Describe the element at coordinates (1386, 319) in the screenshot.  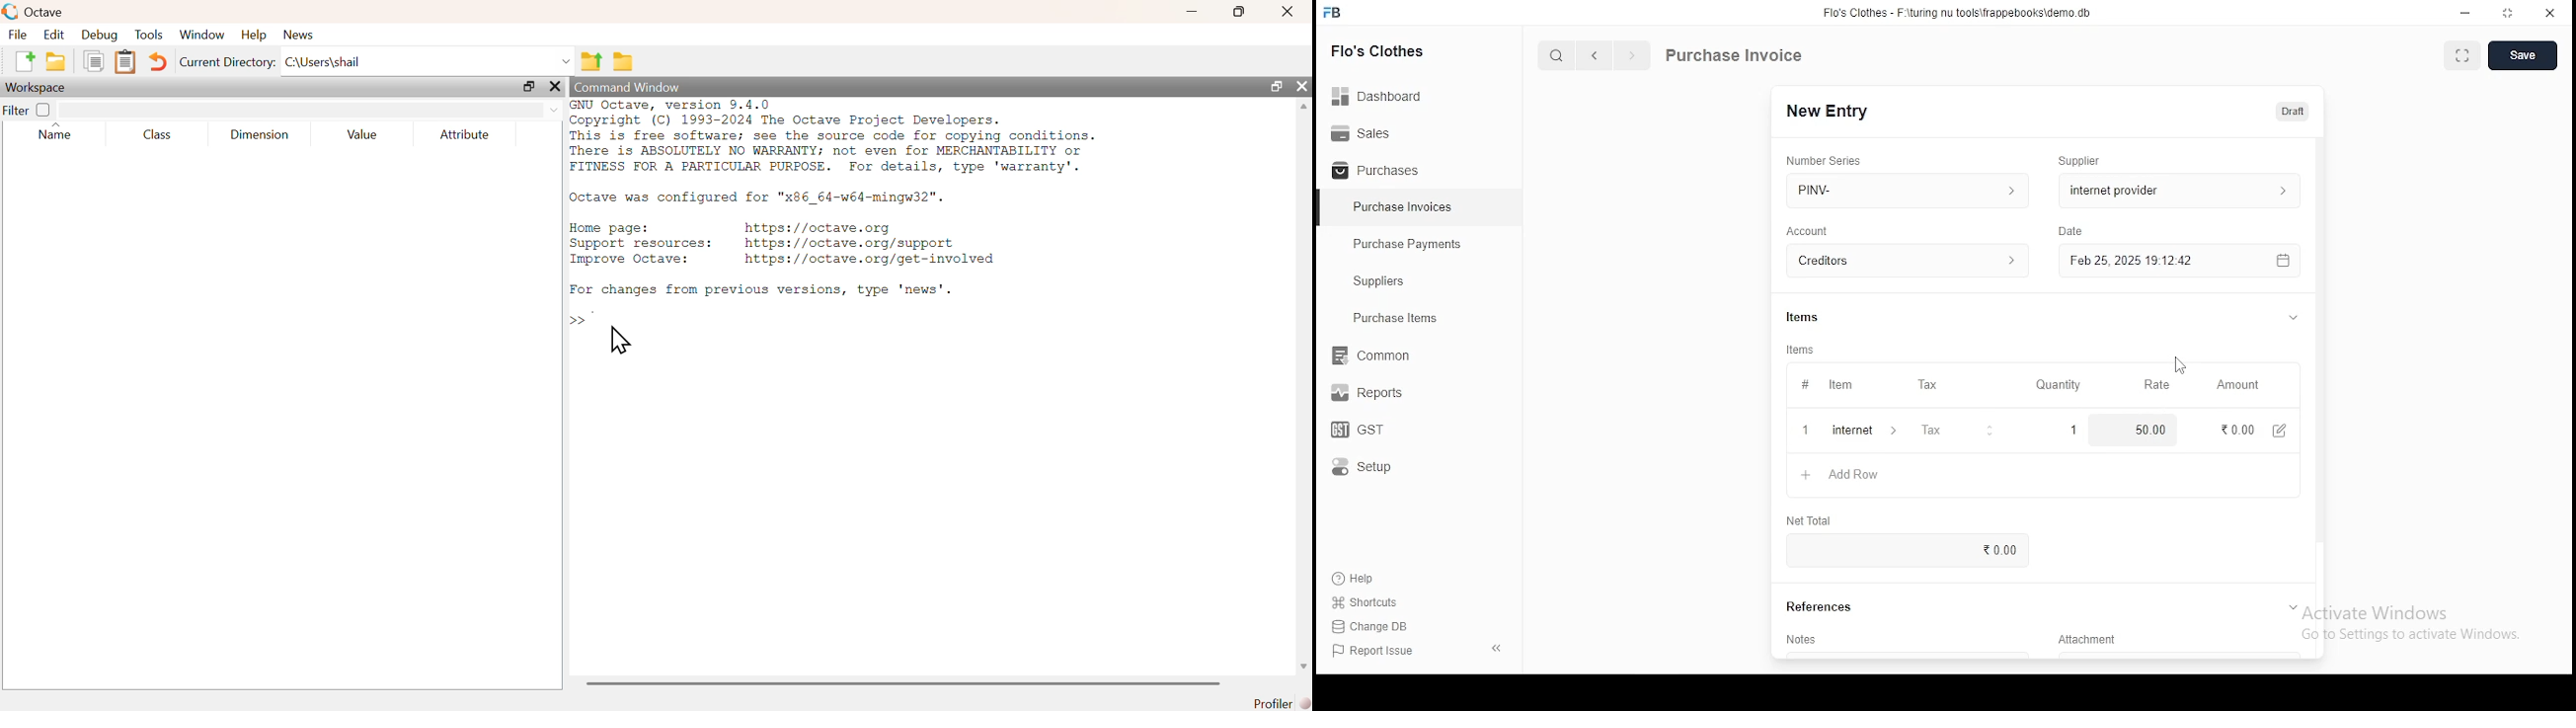
I see `Purchase ltems` at that location.